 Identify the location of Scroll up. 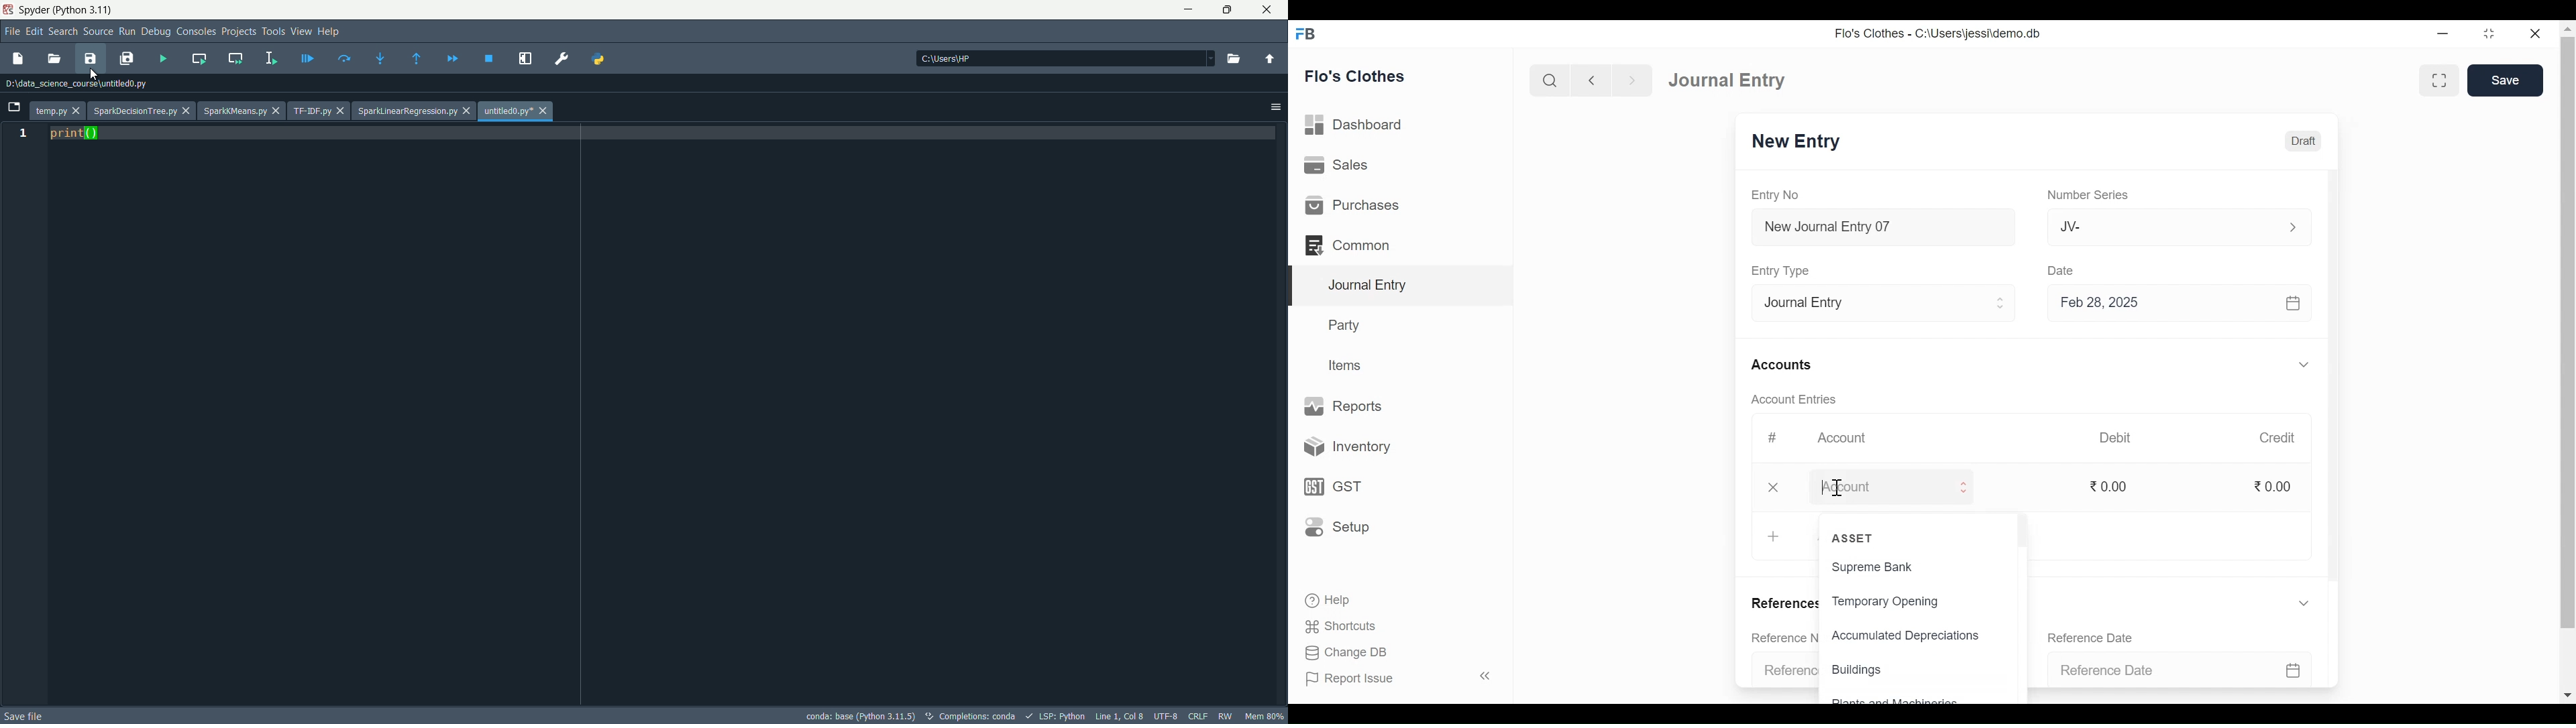
(2567, 28).